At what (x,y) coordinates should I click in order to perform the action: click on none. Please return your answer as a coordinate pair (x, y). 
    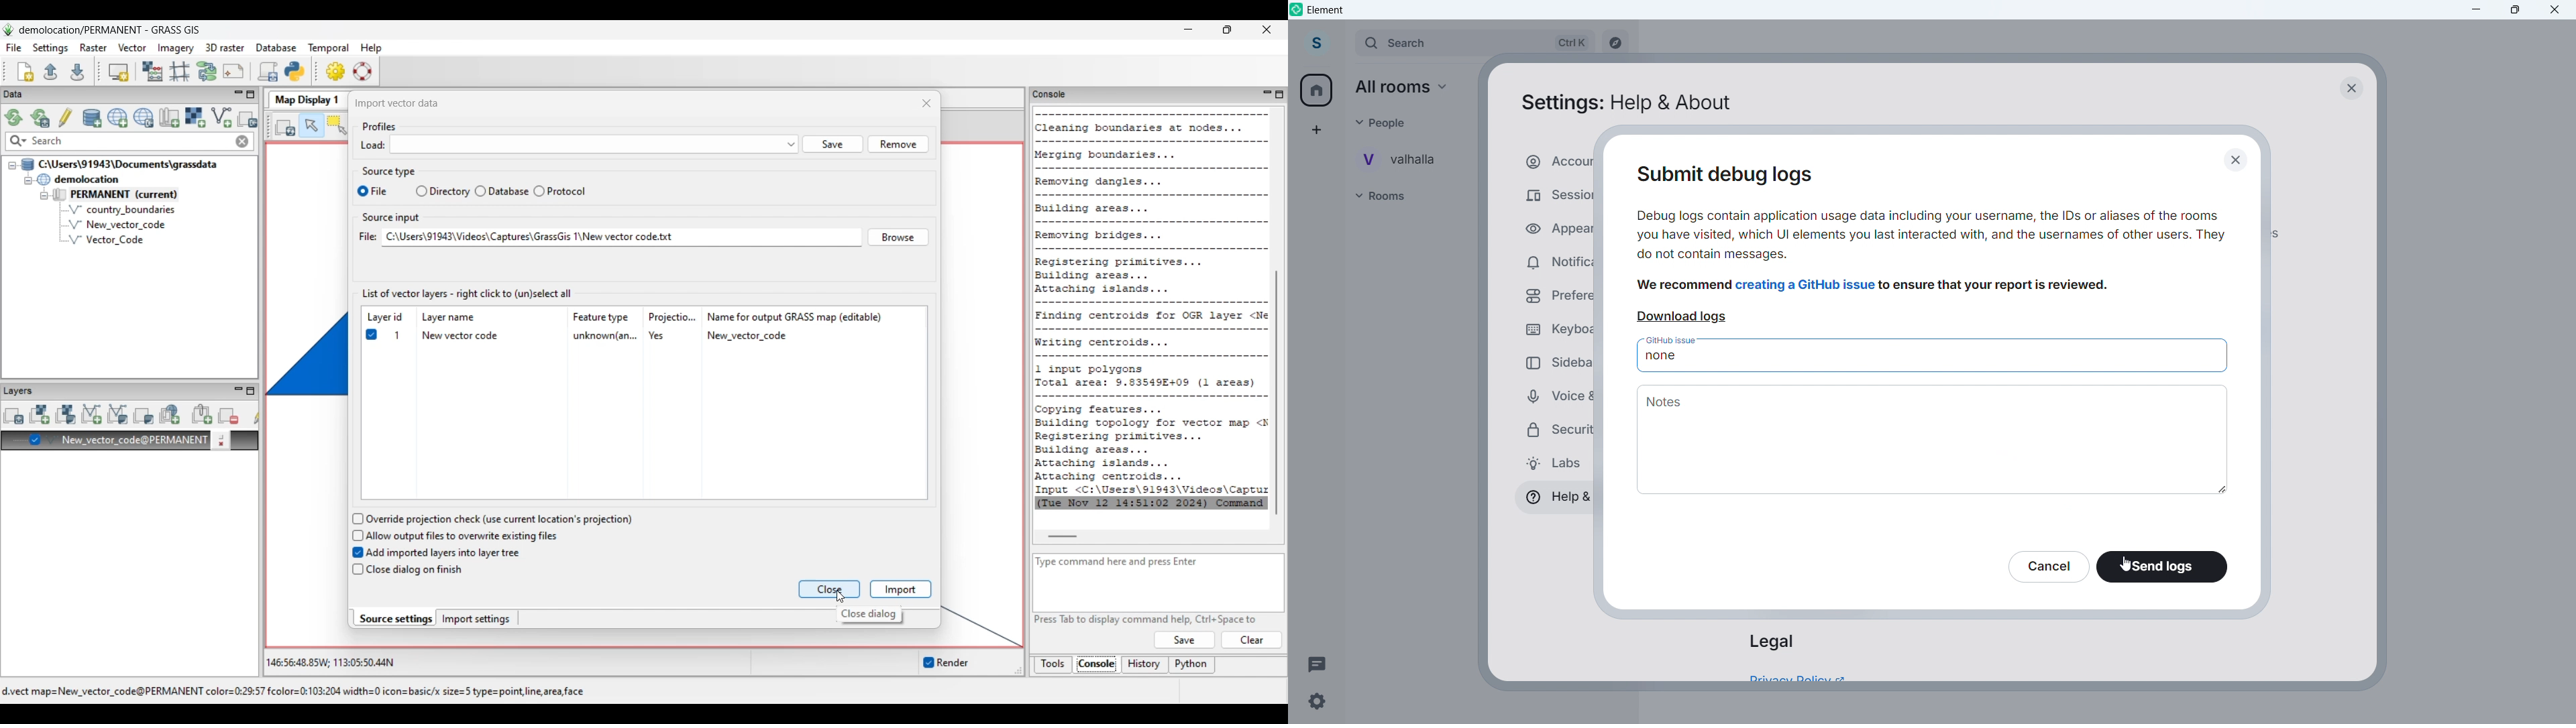
    Looking at the image, I should click on (1661, 357).